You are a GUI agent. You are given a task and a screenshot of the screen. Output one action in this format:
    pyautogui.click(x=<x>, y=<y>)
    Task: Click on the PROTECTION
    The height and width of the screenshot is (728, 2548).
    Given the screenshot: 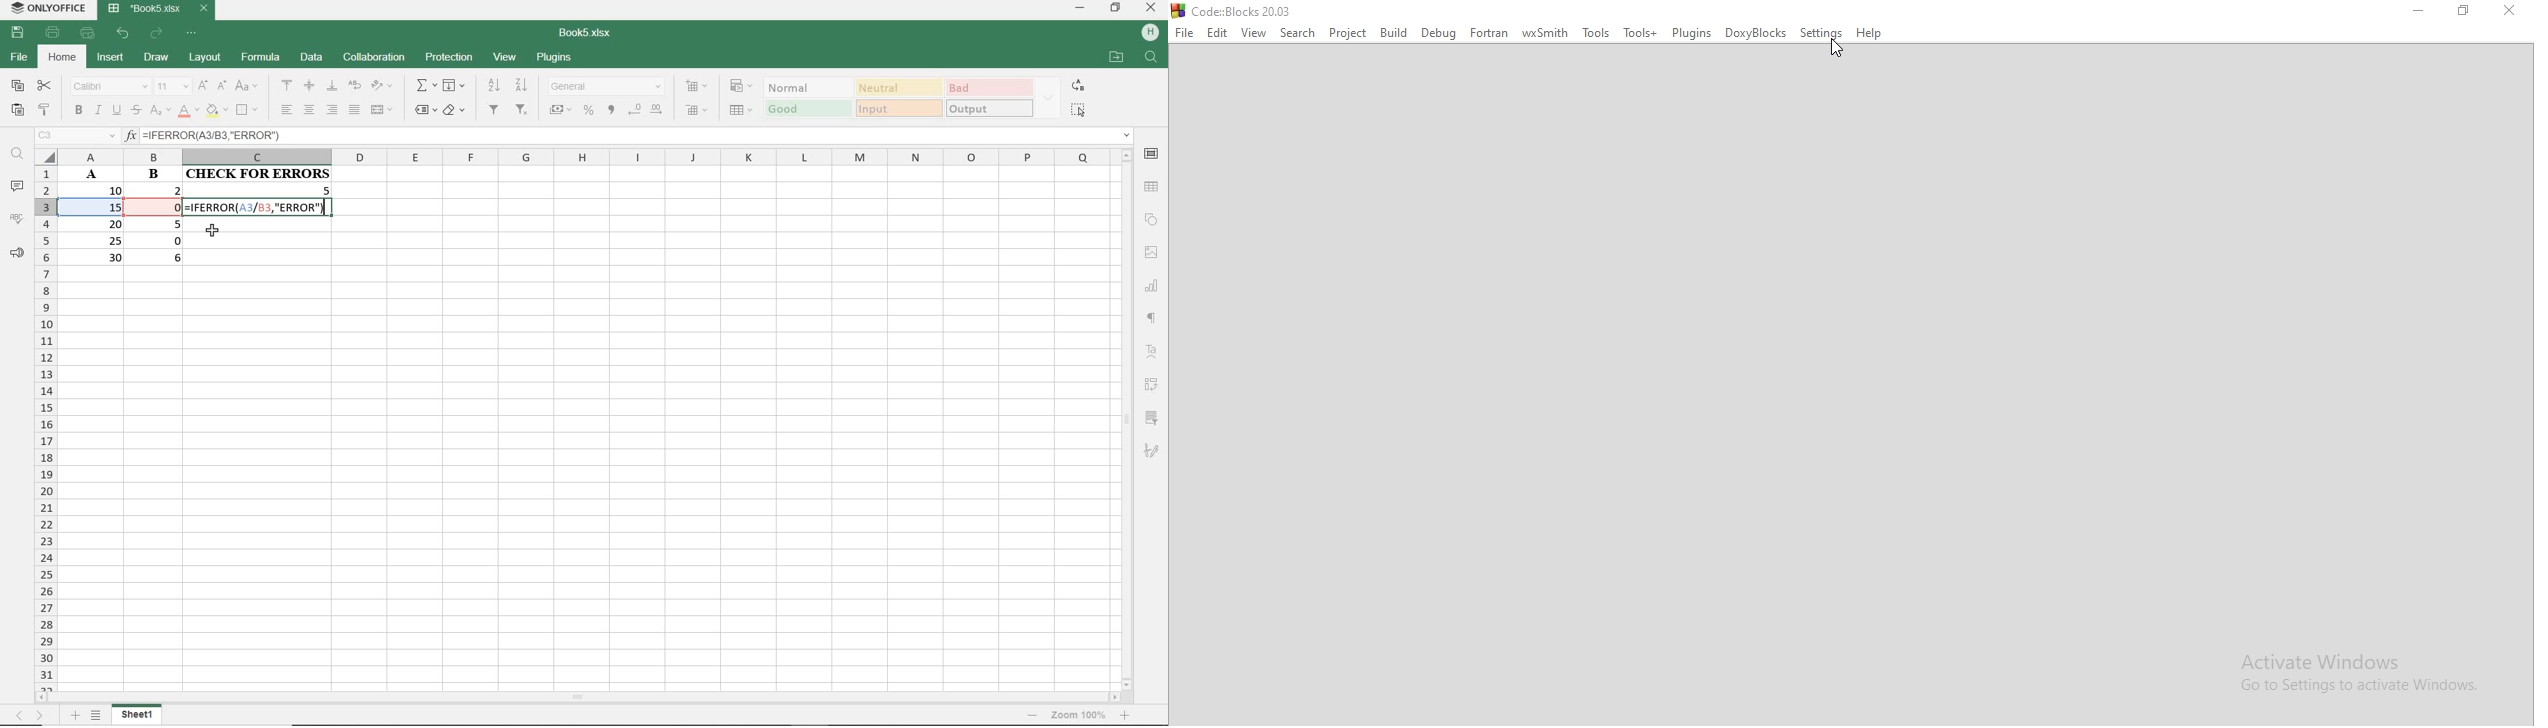 What is the action you would take?
    pyautogui.click(x=448, y=58)
    